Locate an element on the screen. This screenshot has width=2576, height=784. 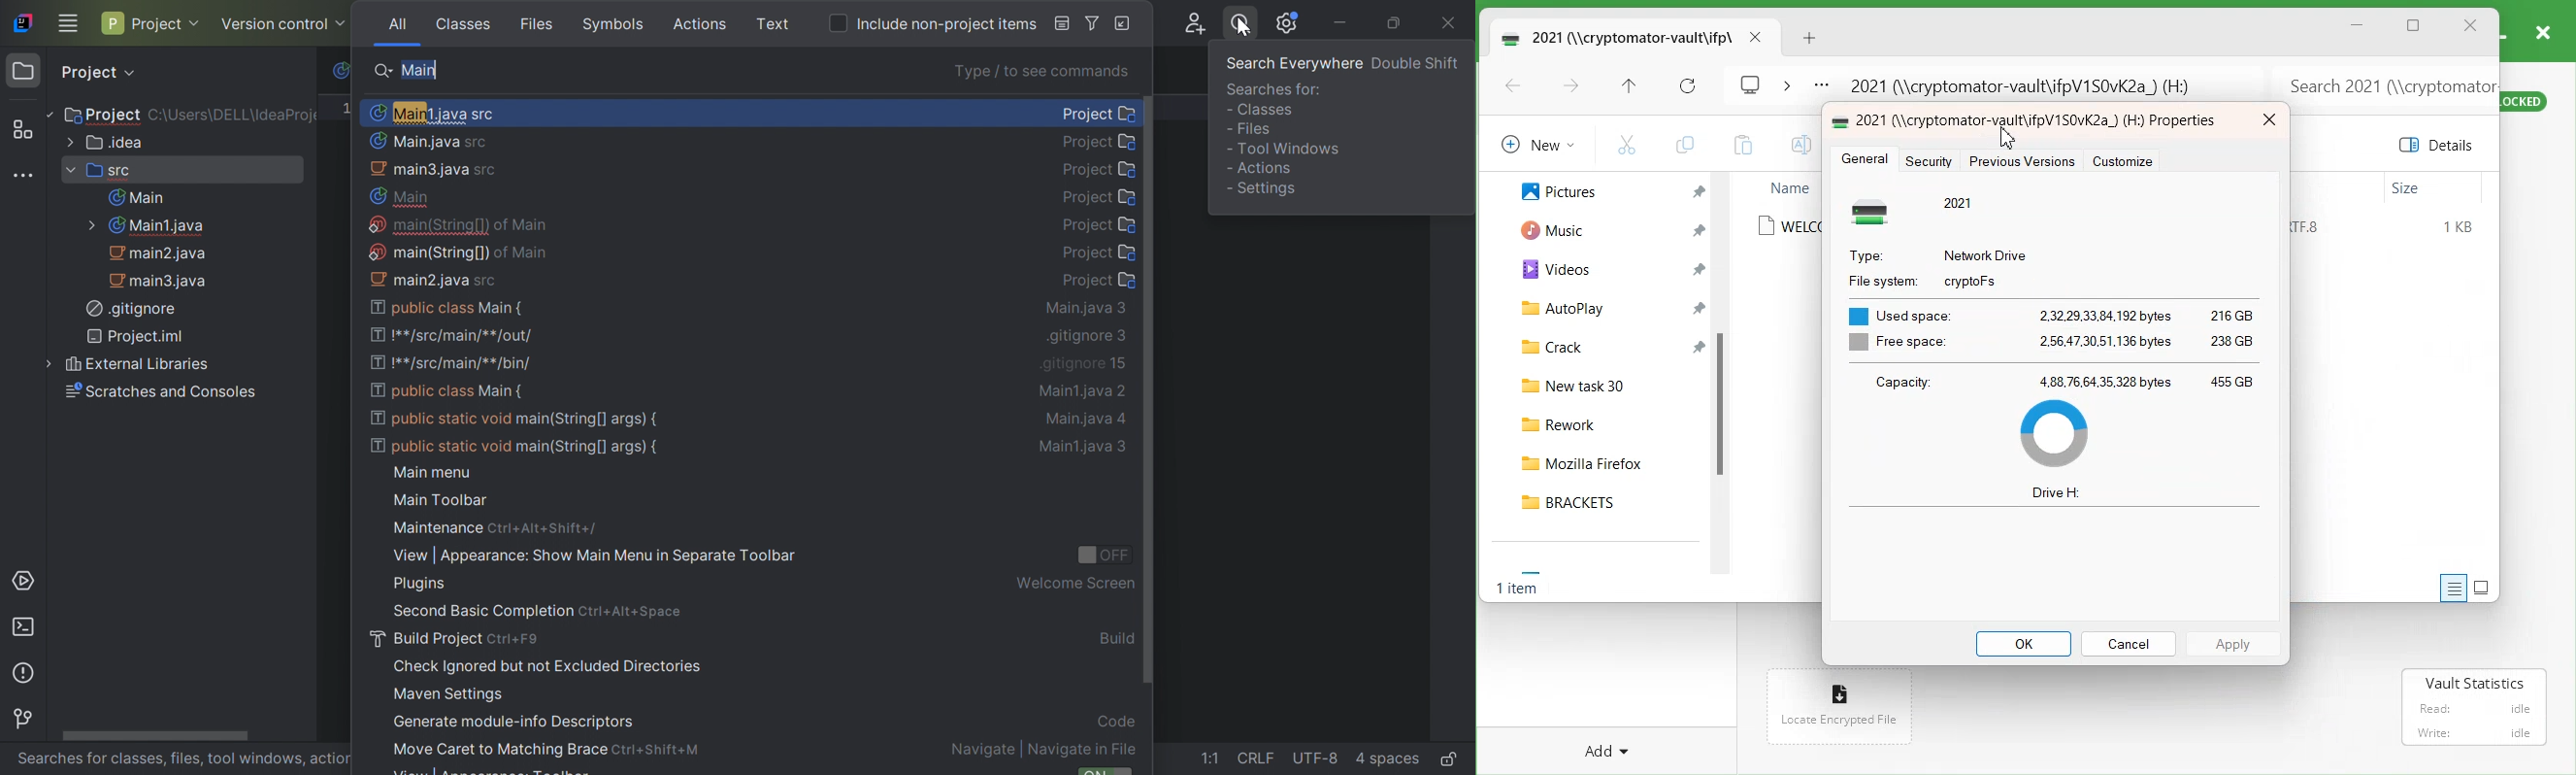
Word RTF 8 is located at coordinates (2313, 227).